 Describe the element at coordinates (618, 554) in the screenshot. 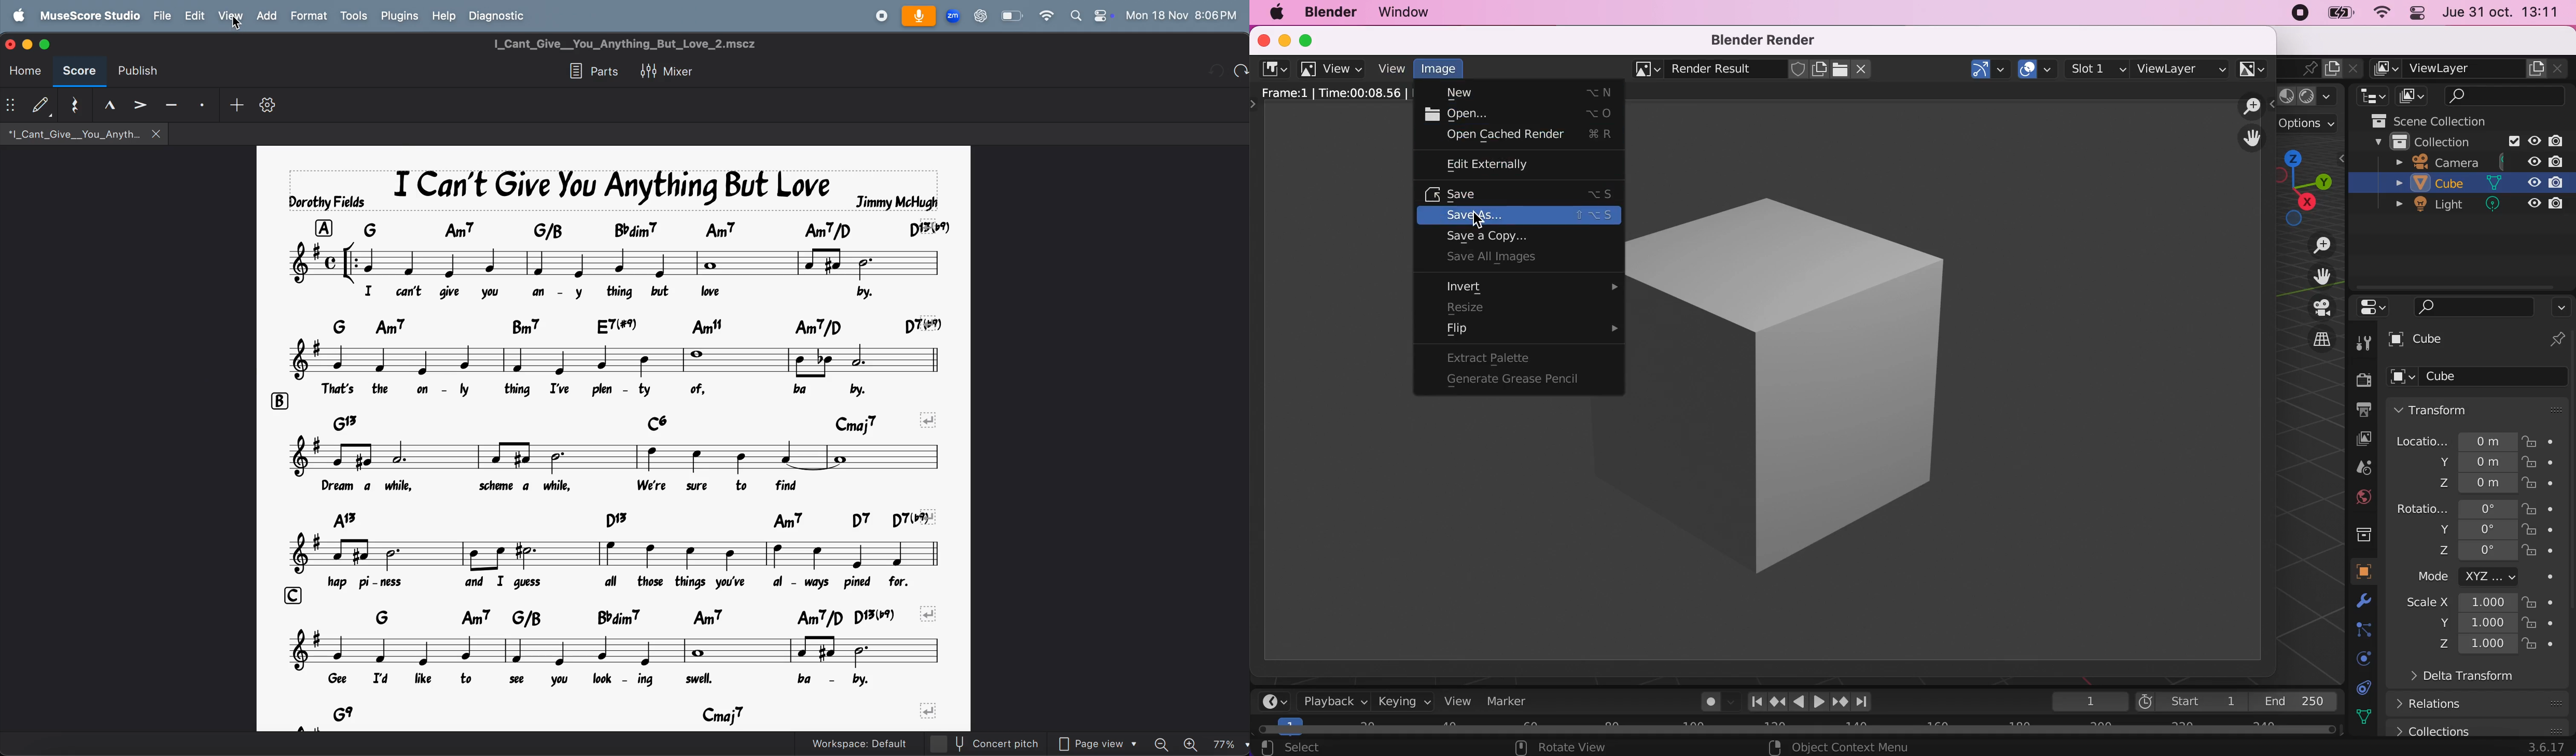

I see `notes` at that location.